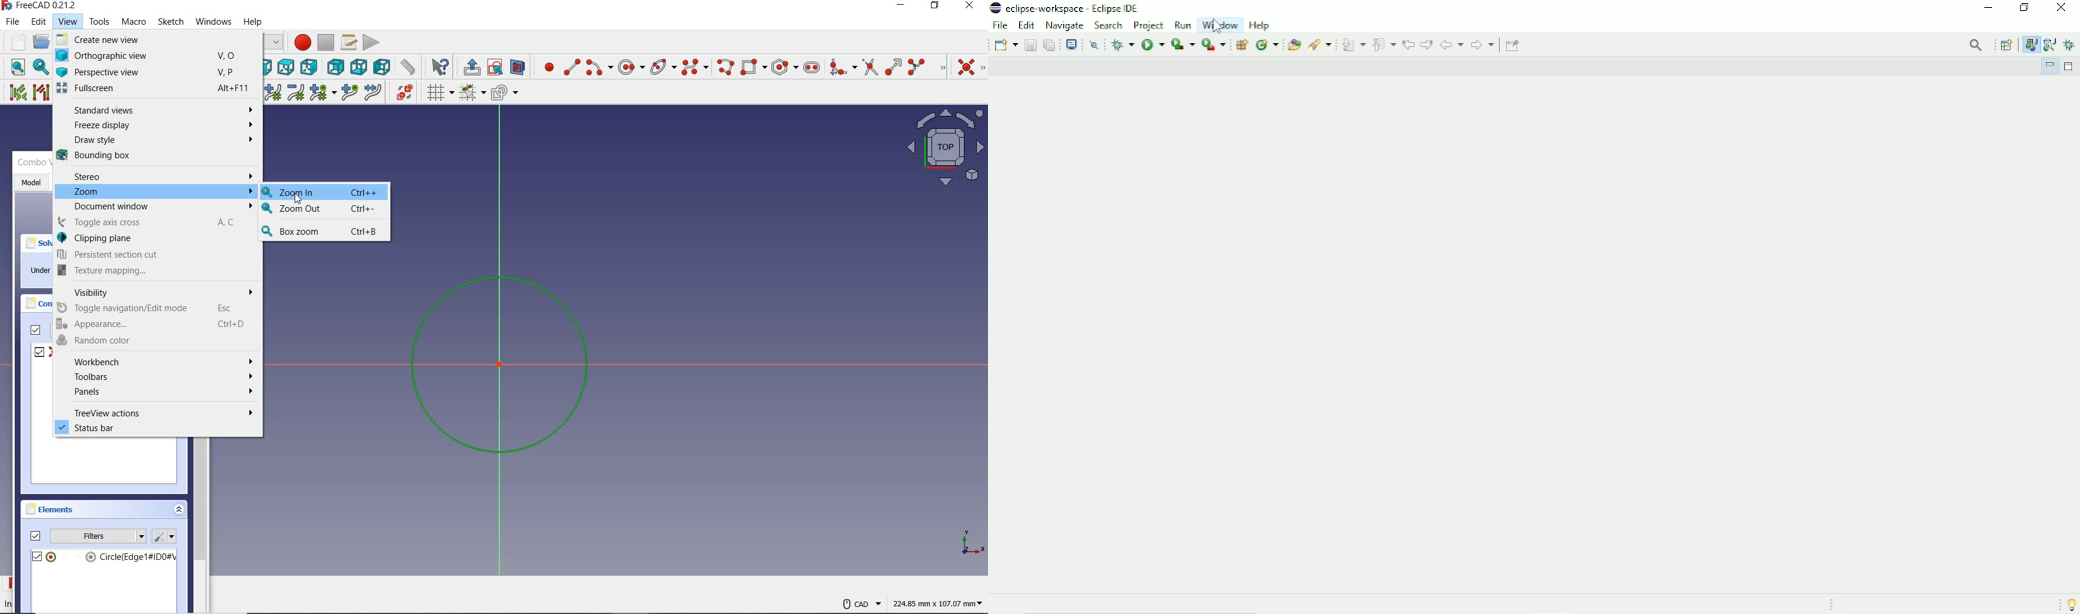 The height and width of the screenshot is (616, 2100). Describe the element at coordinates (1989, 9) in the screenshot. I see `Minimize` at that location.